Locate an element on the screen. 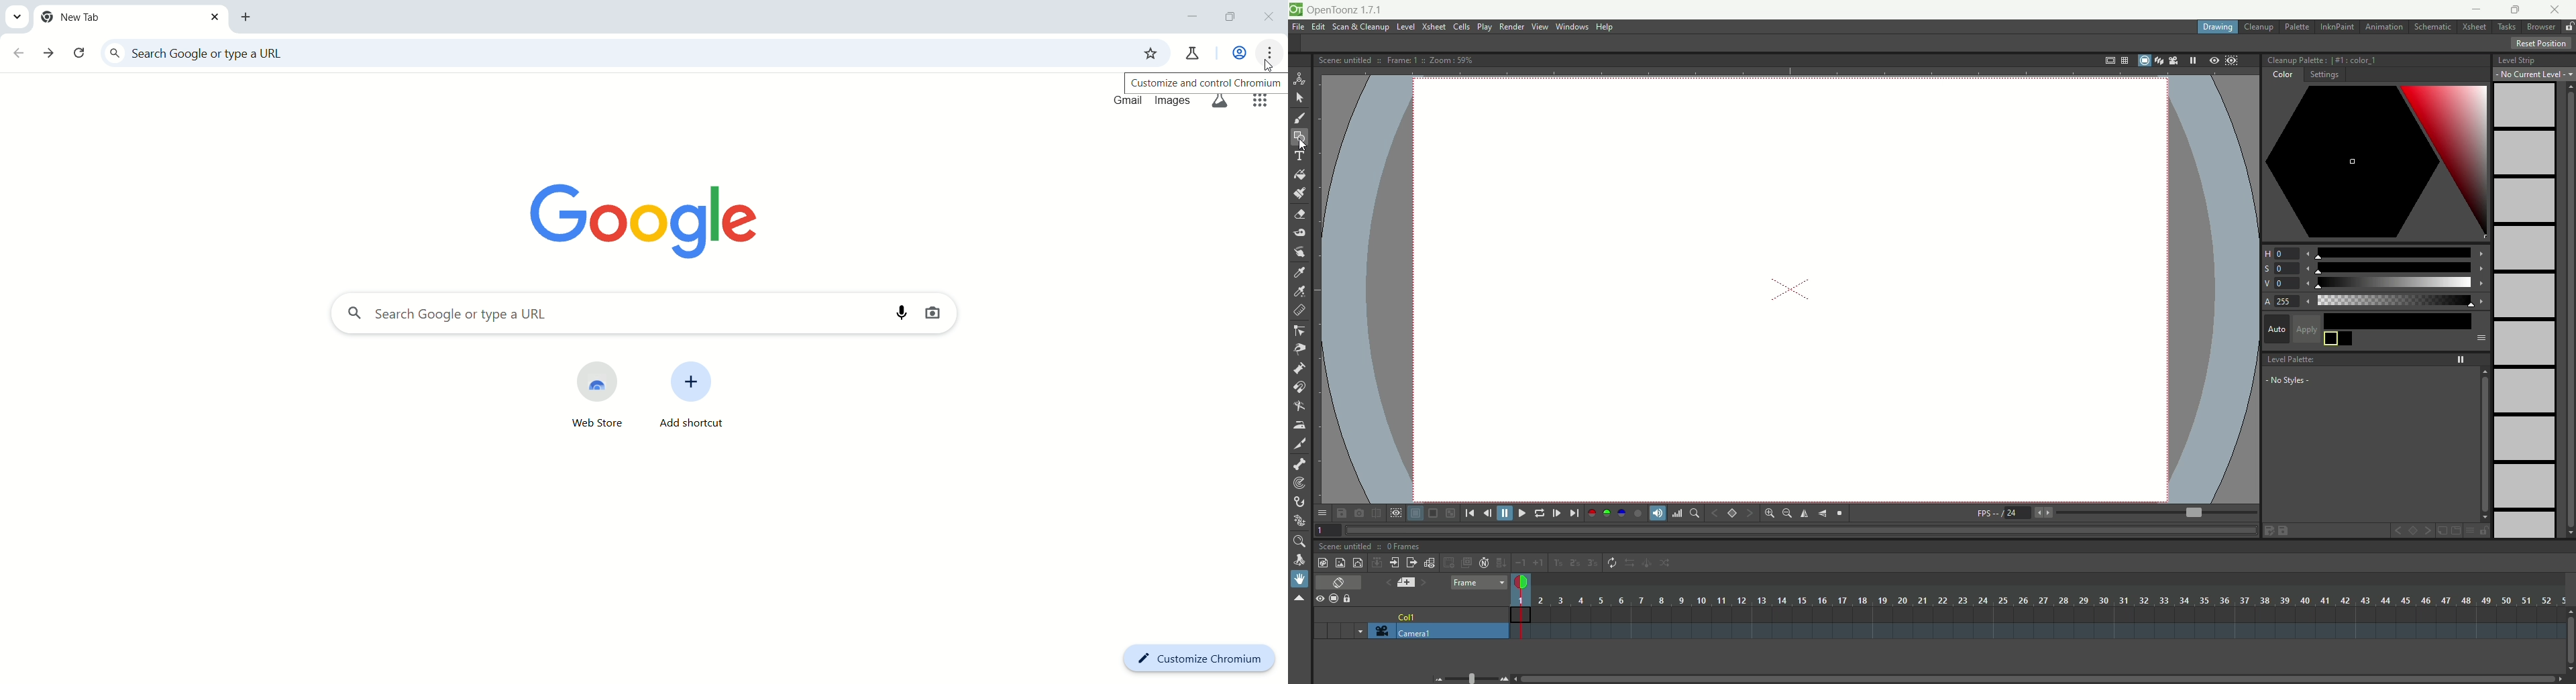 Image resolution: width=2576 pixels, height=700 pixels. images is located at coordinates (1173, 103).